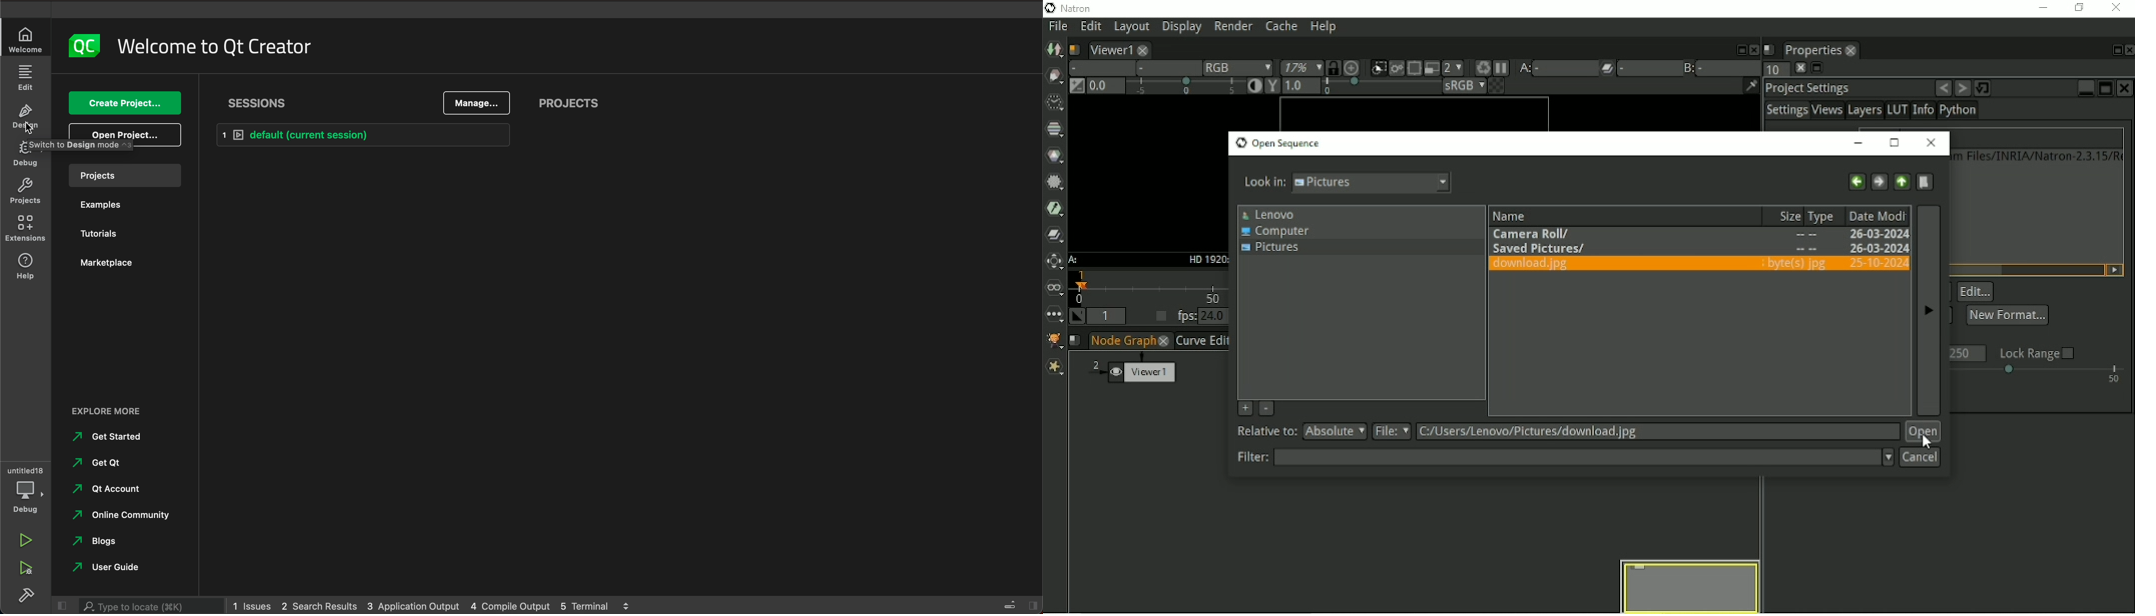 The image size is (2156, 616). Describe the element at coordinates (2128, 50) in the screenshot. I see `Close` at that location.